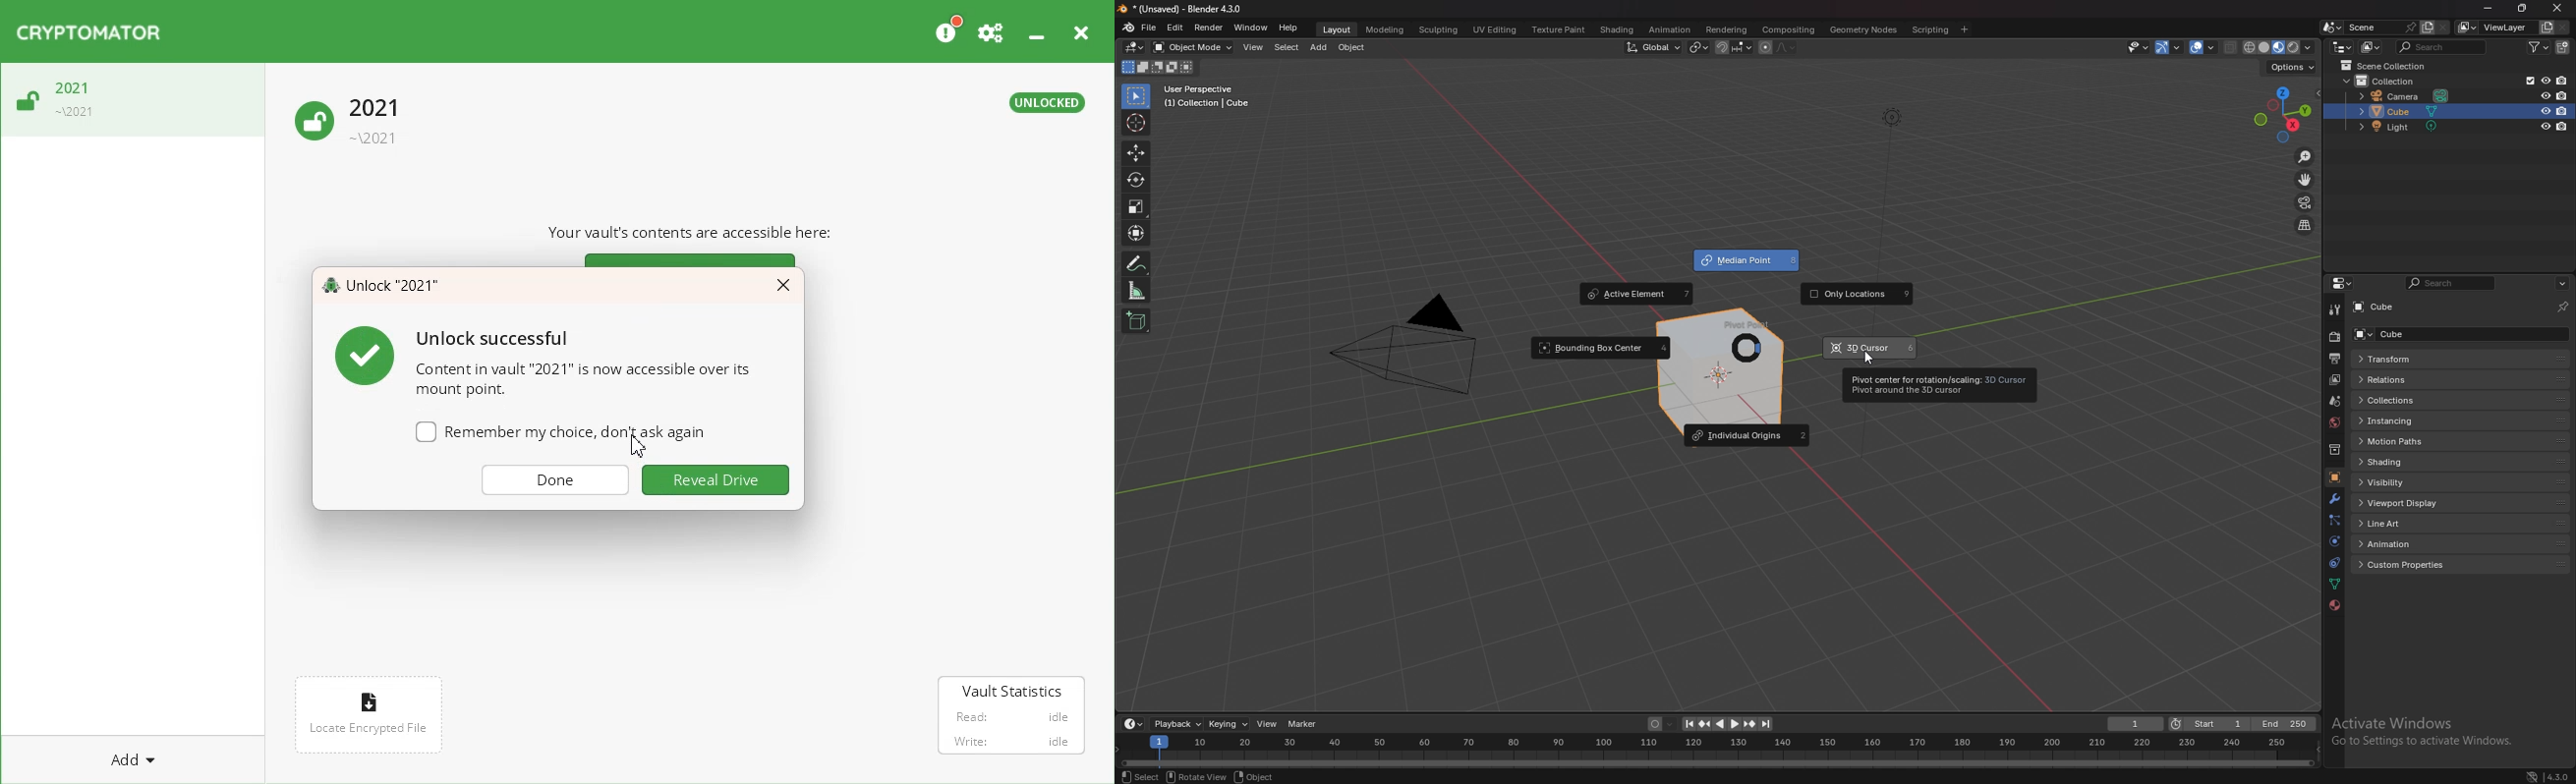 This screenshot has width=2576, height=784. I want to click on pyramid, so click(1402, 345).